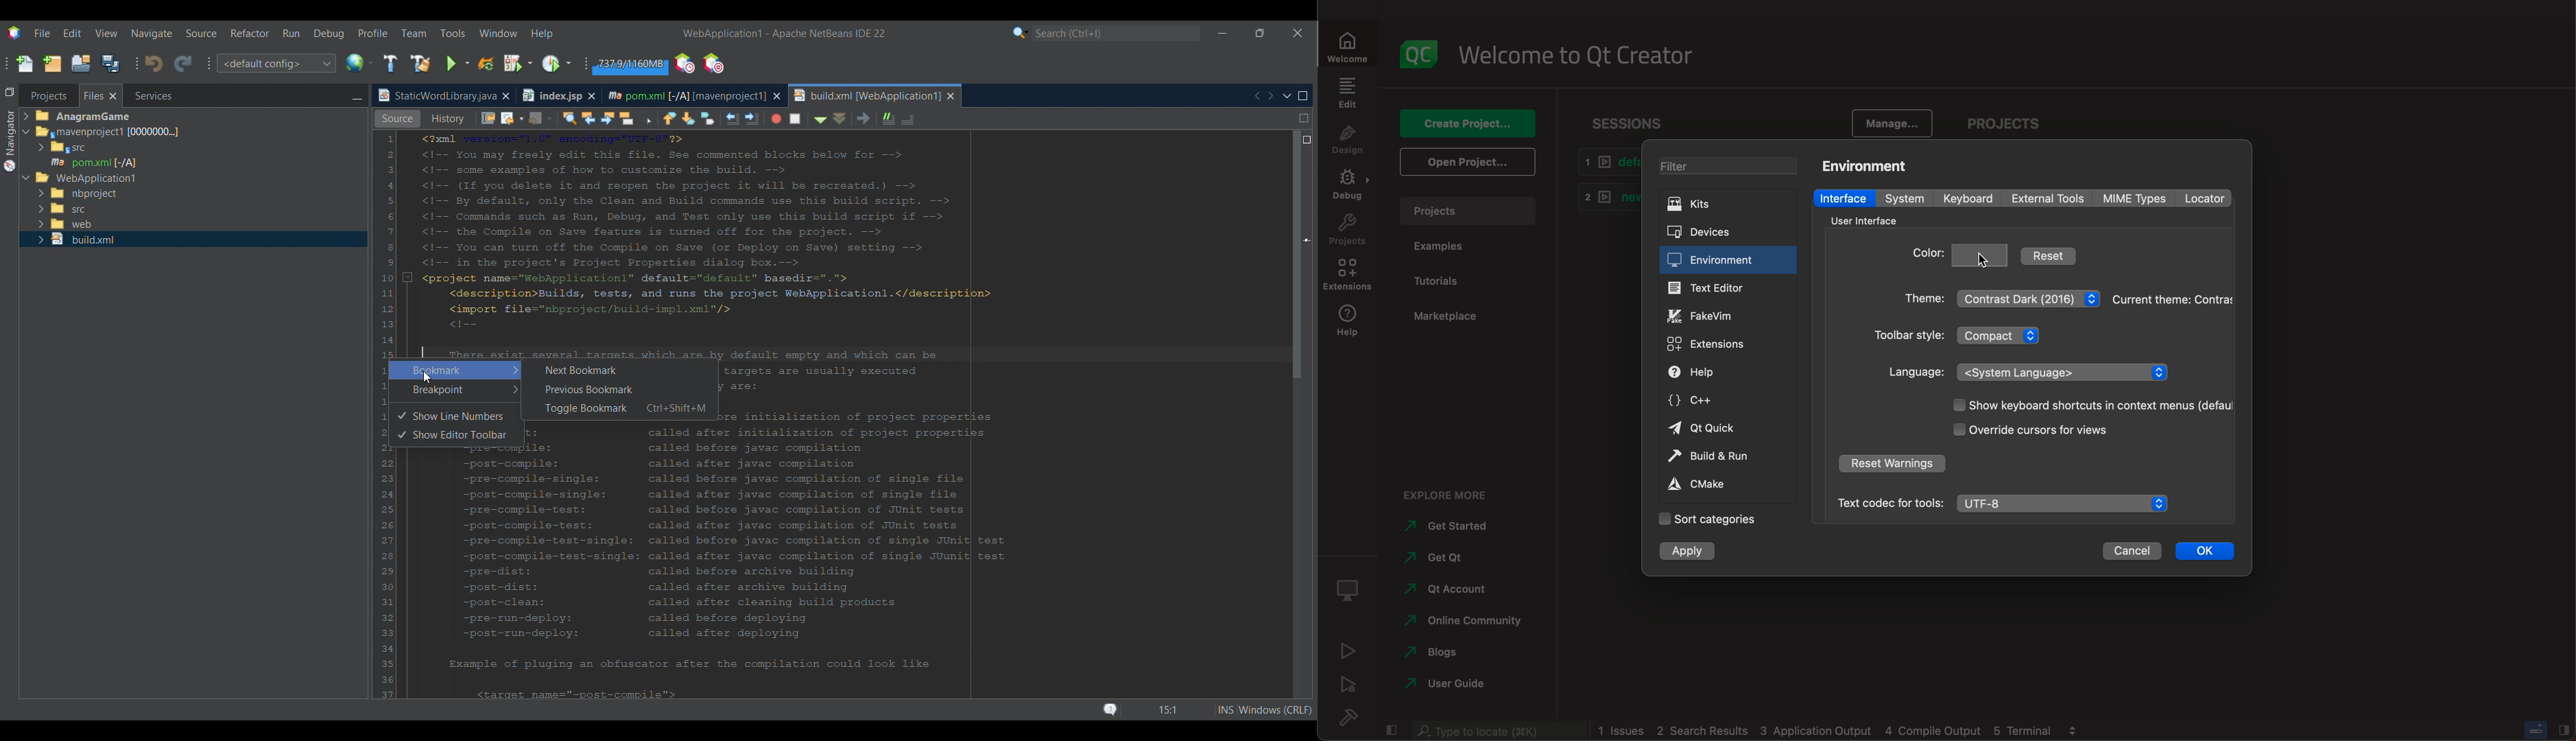 This screenshot has height=756, width=2576. I want to click on Close interface, so click(1298, 33).